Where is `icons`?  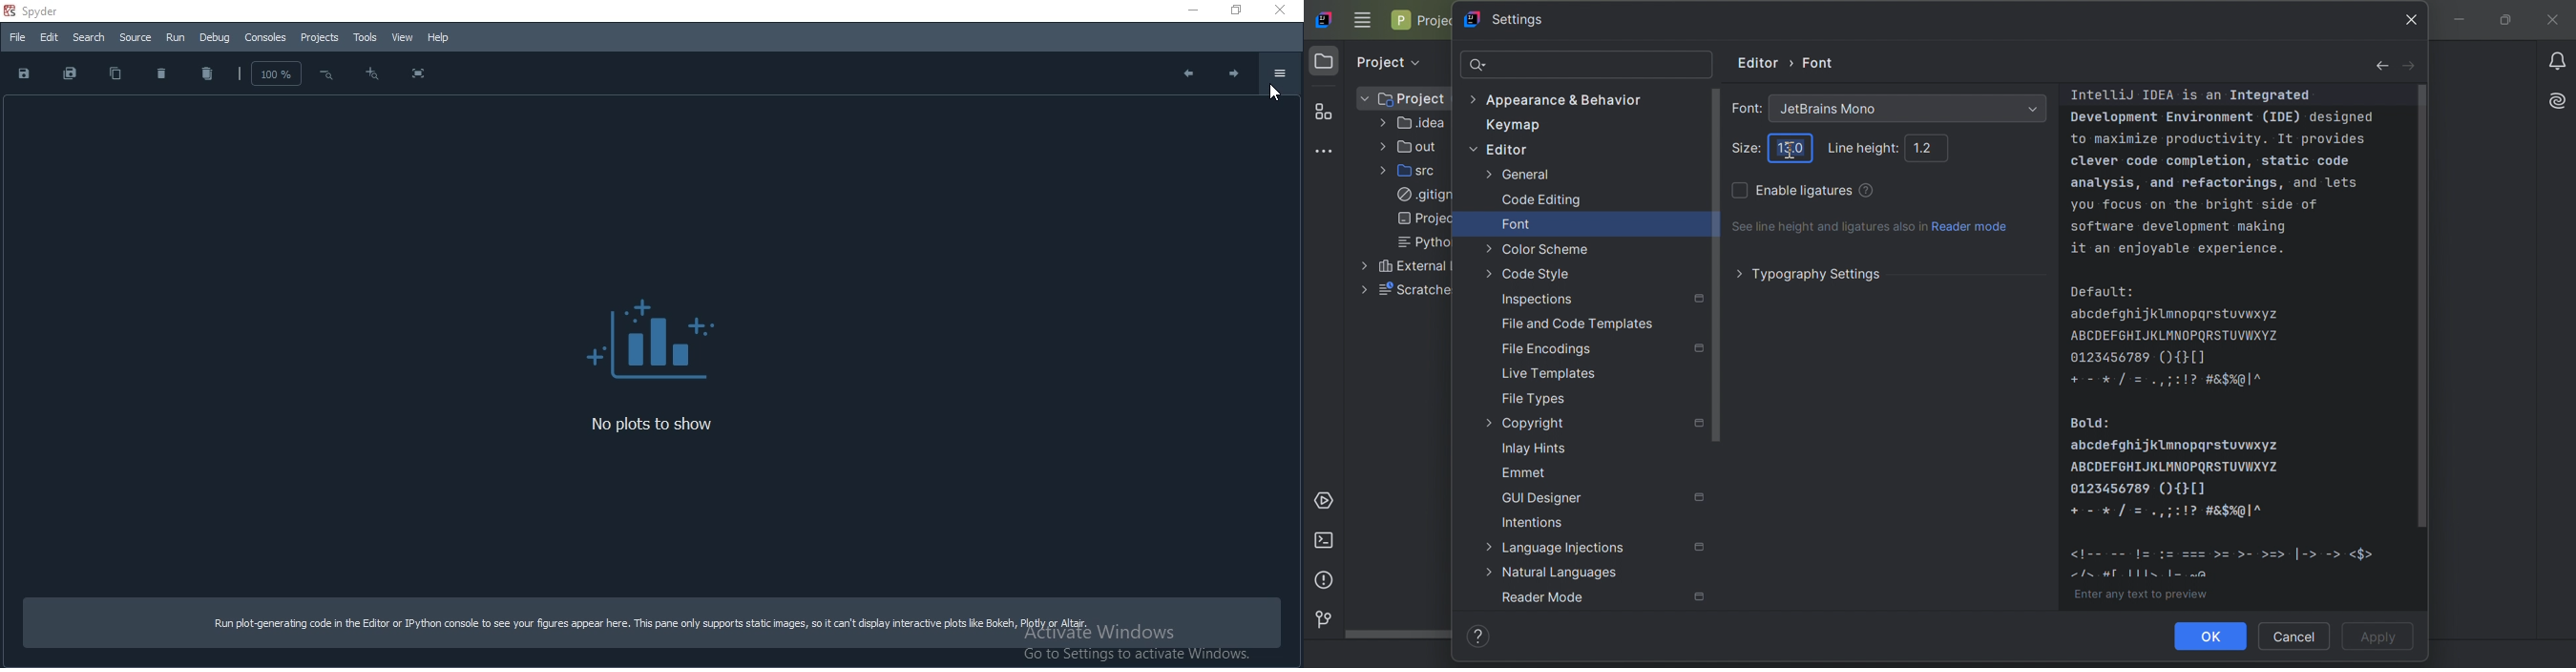 icons is located at coordinates (2170, 512).